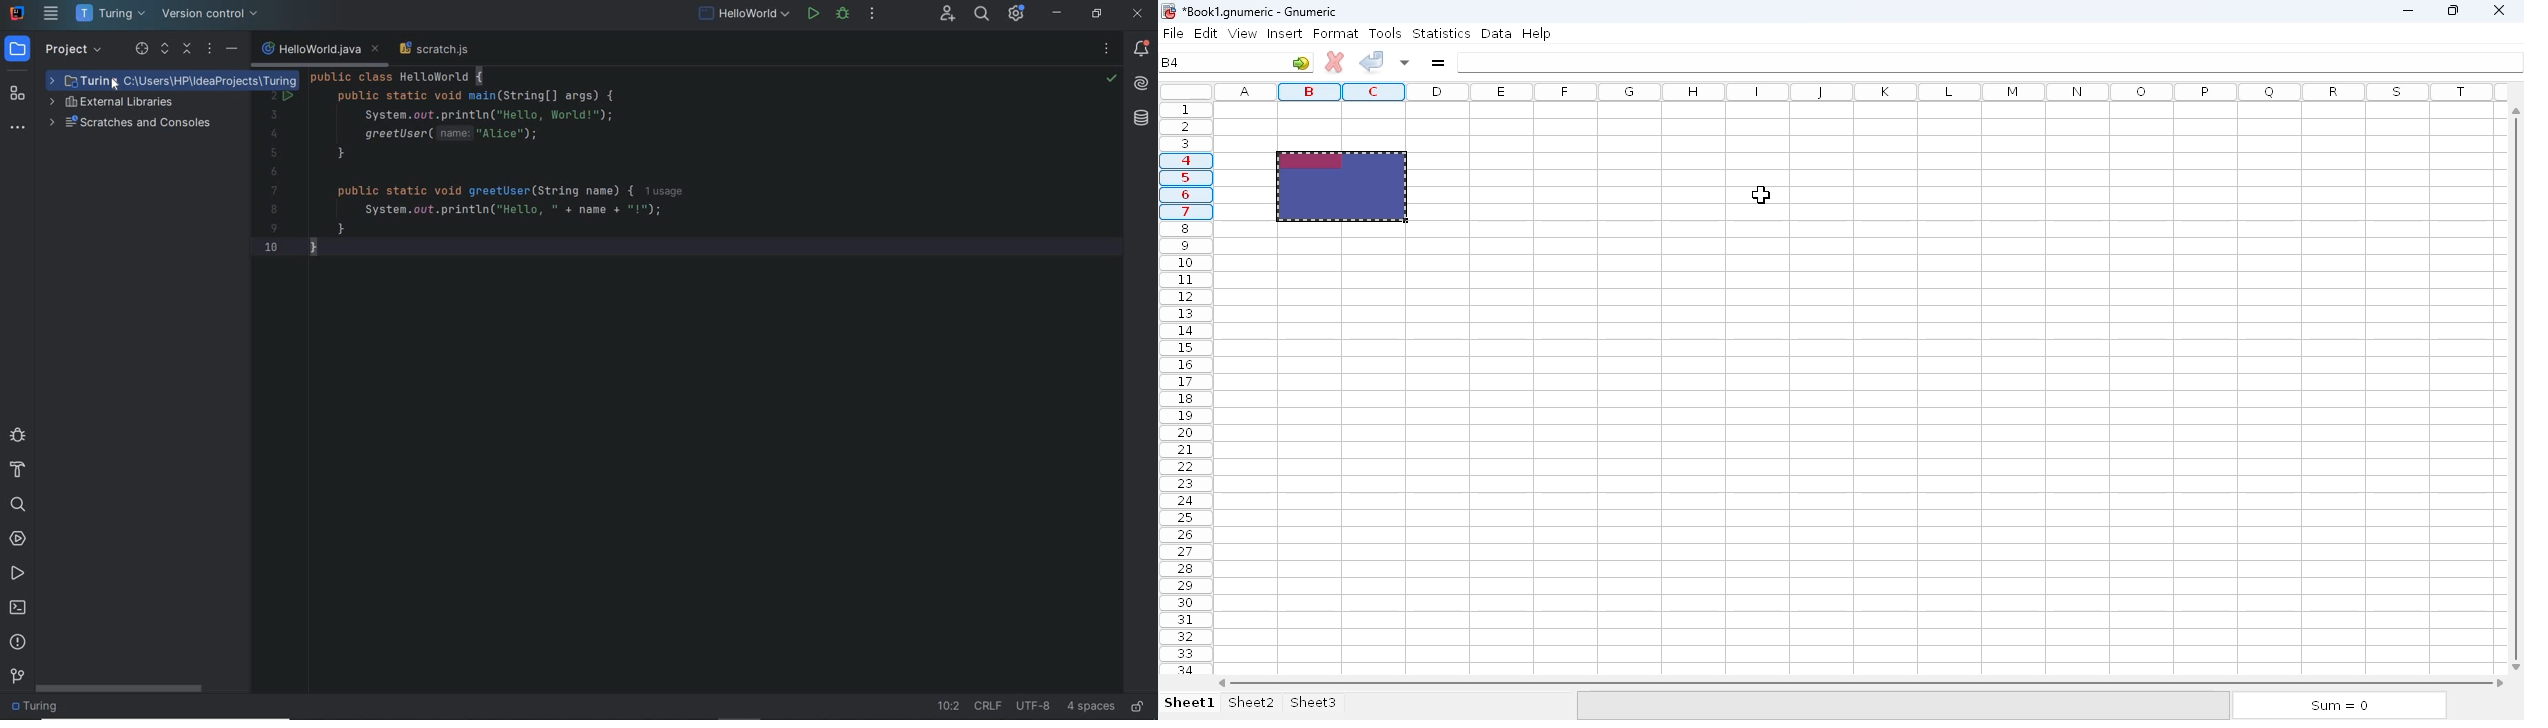 The width and height of the screenshot is (2548, 728). What do you see at coordinates (874, 15) in the screenshot?
I see `more actions` at bounding box center [874, 15].